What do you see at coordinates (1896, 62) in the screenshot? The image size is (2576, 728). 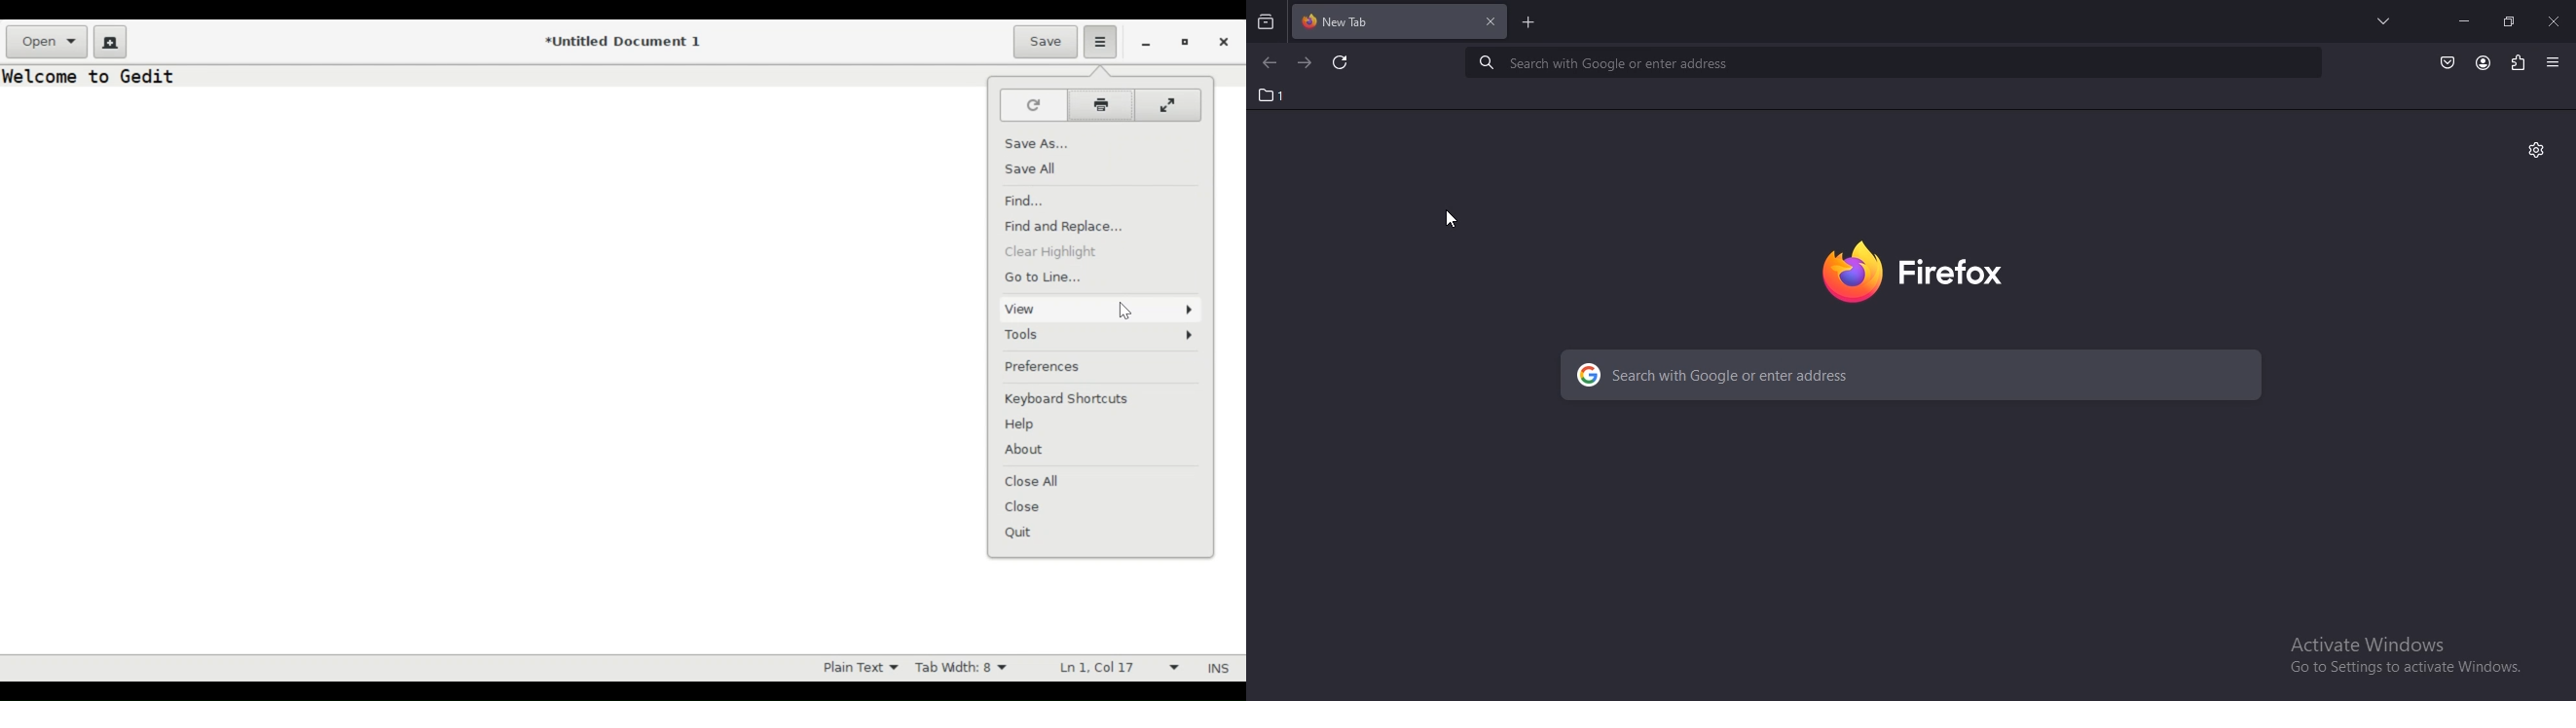 I see `search` at bounding box center [1896, 62].